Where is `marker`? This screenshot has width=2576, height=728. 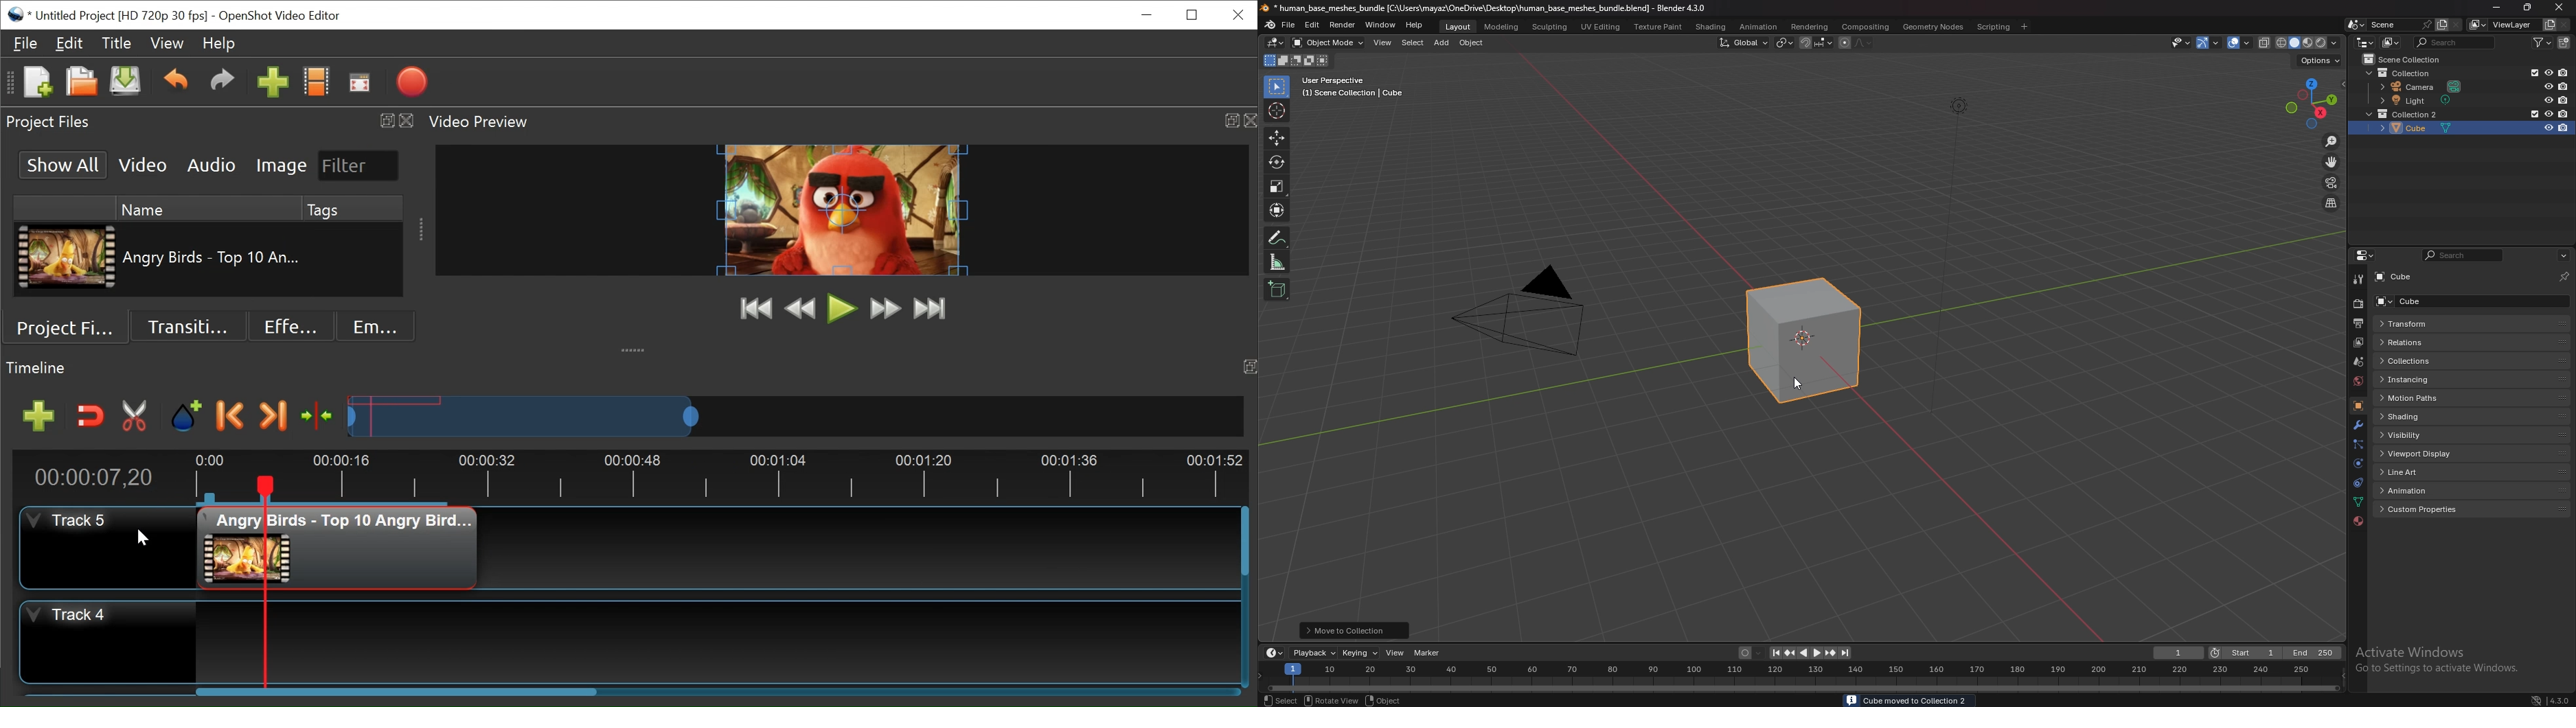
marker is located at coordinates (1428, 653).